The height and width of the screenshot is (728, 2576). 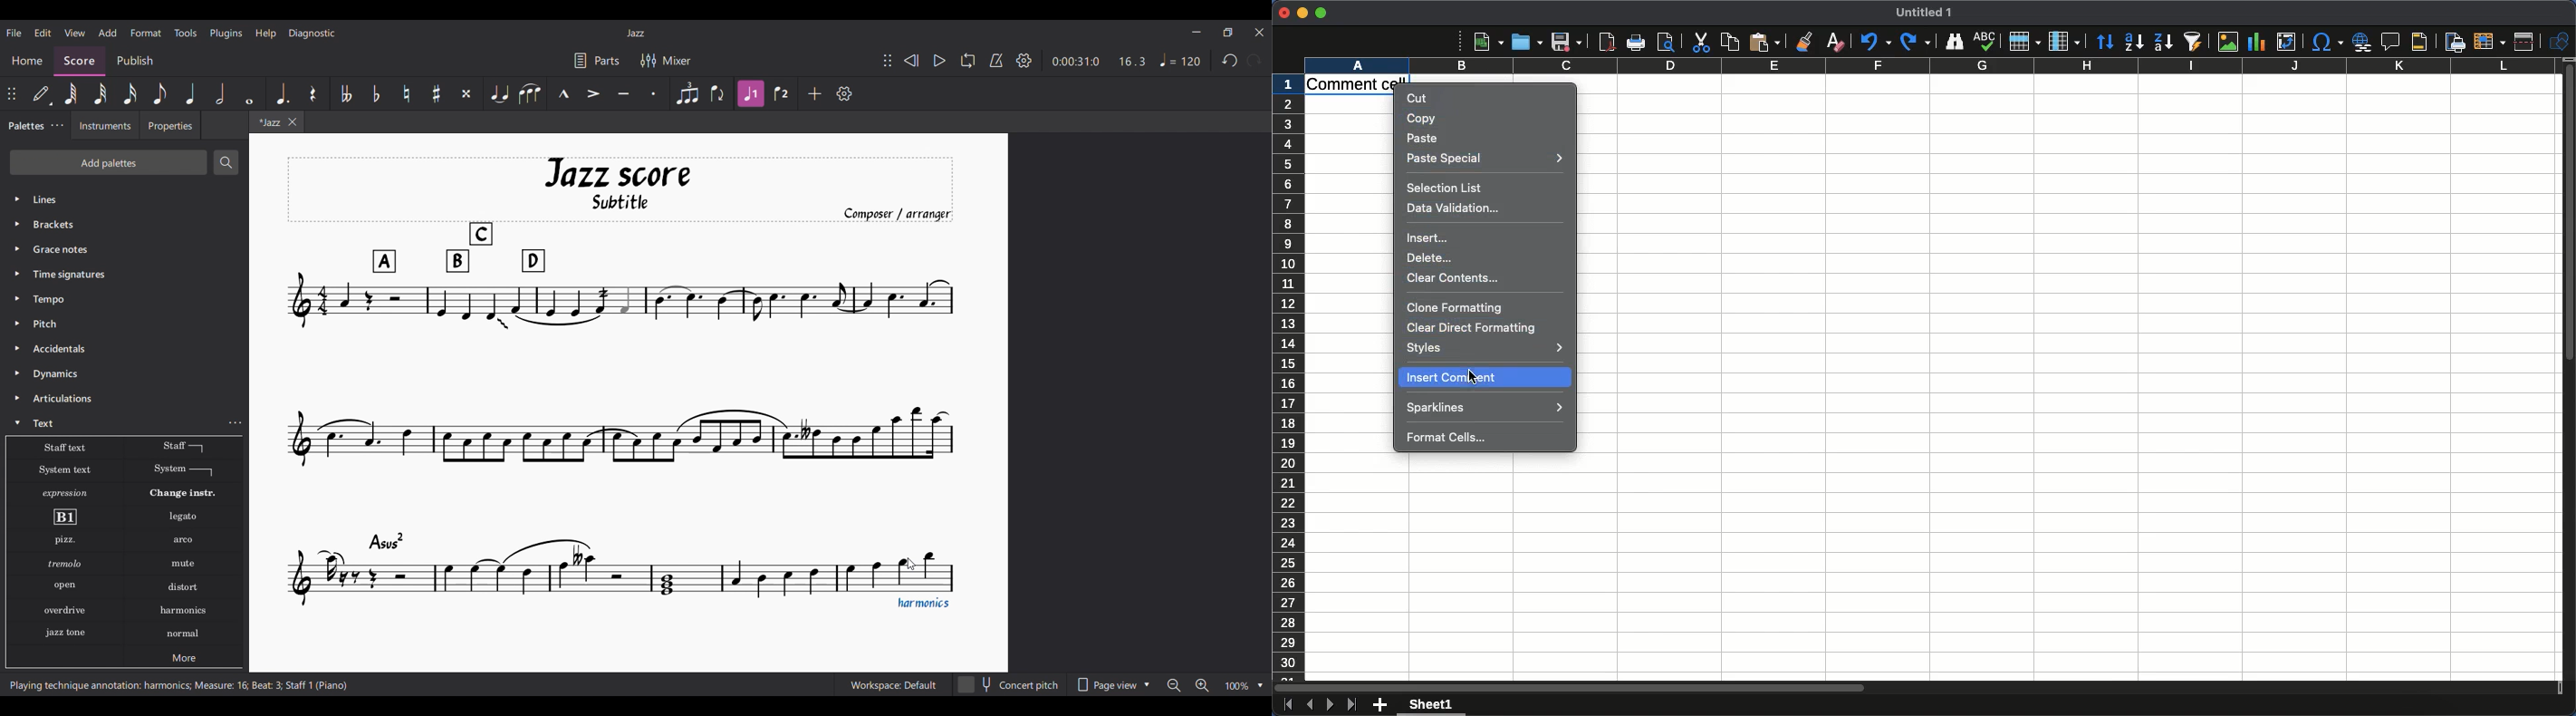 What do you see at coordinates (1636, 42) in the screenshot?
I see `Print` at bounding box center [1636, 42].